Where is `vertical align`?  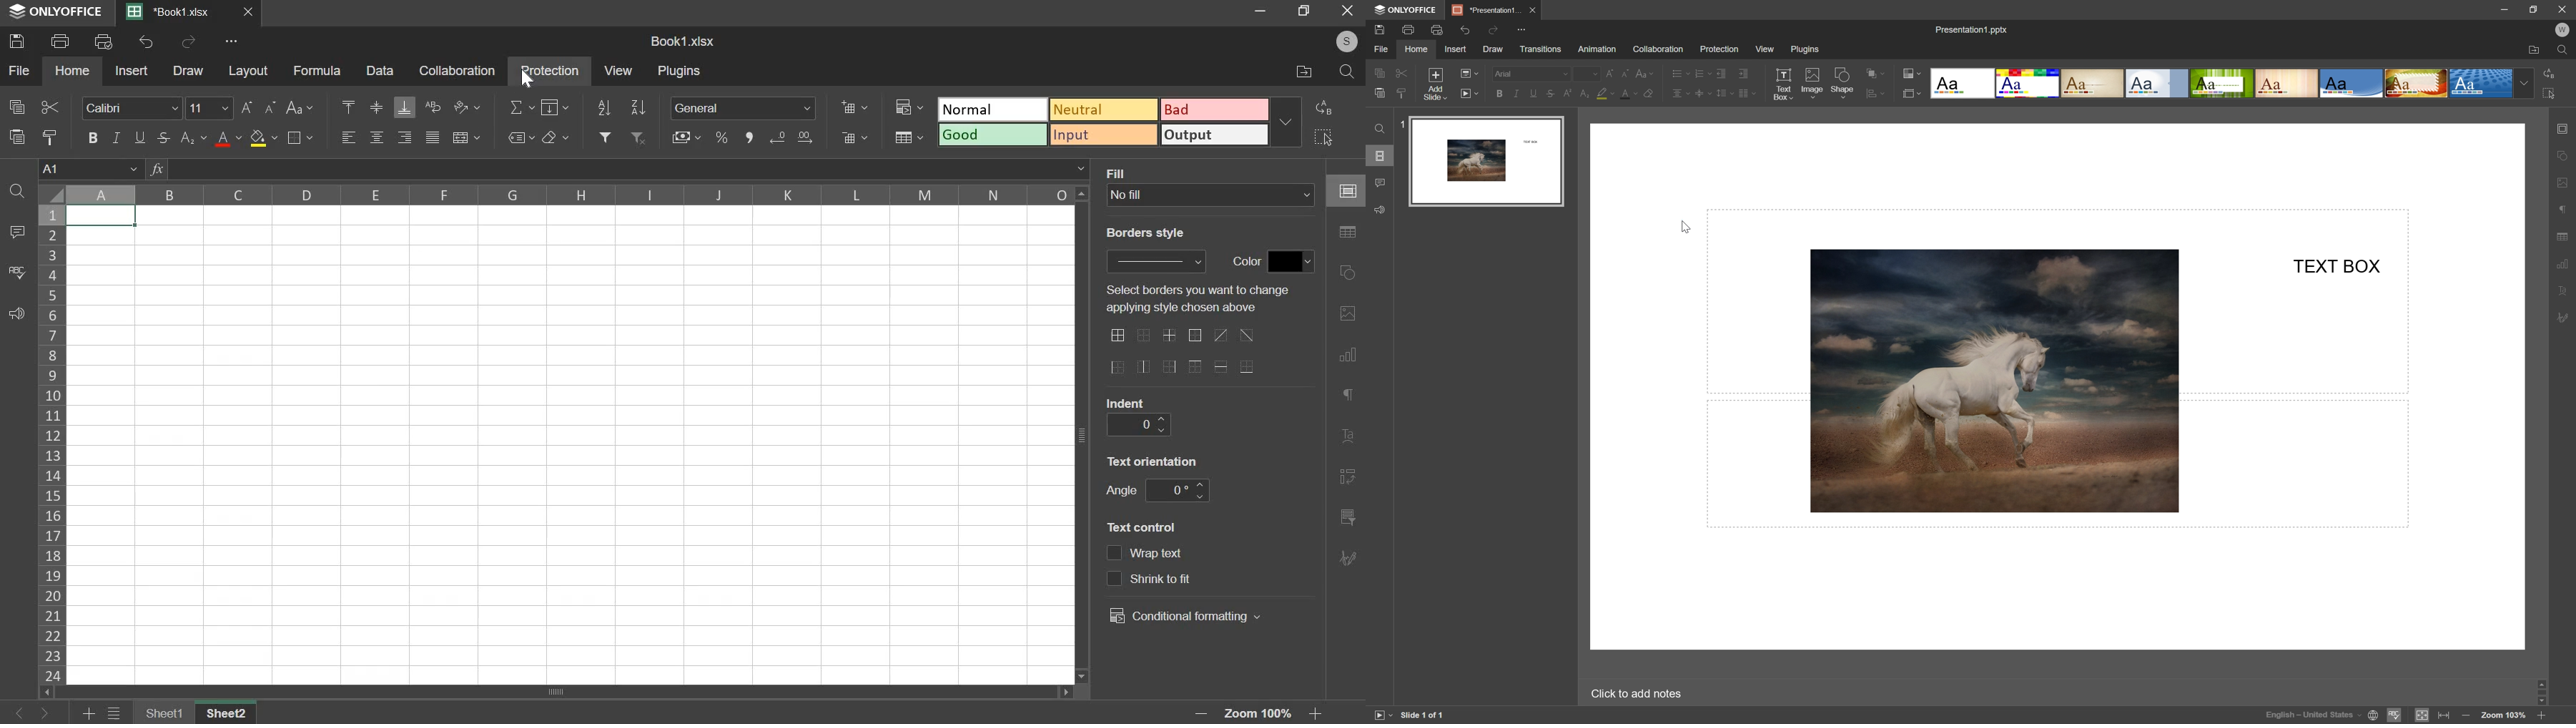
vertical align is located at coordinates (1703, 93).